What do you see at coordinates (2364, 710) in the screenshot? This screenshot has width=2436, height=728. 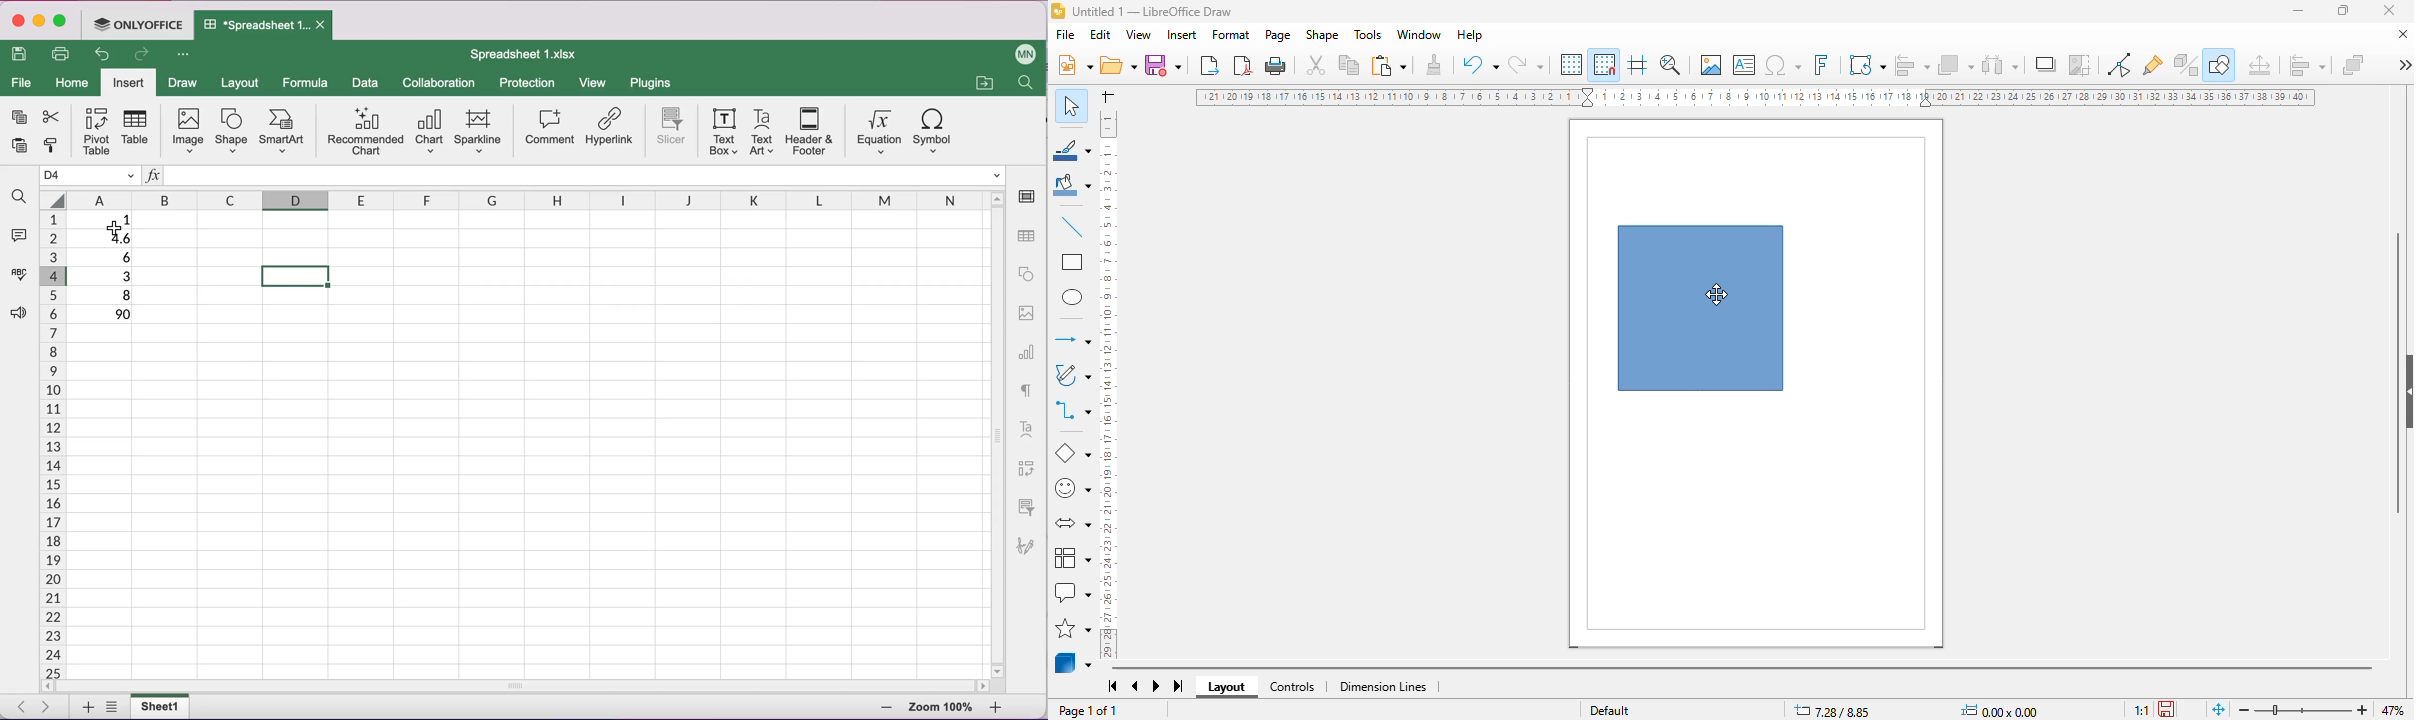 I see `zoom in` at bounding box center [2364, 710].